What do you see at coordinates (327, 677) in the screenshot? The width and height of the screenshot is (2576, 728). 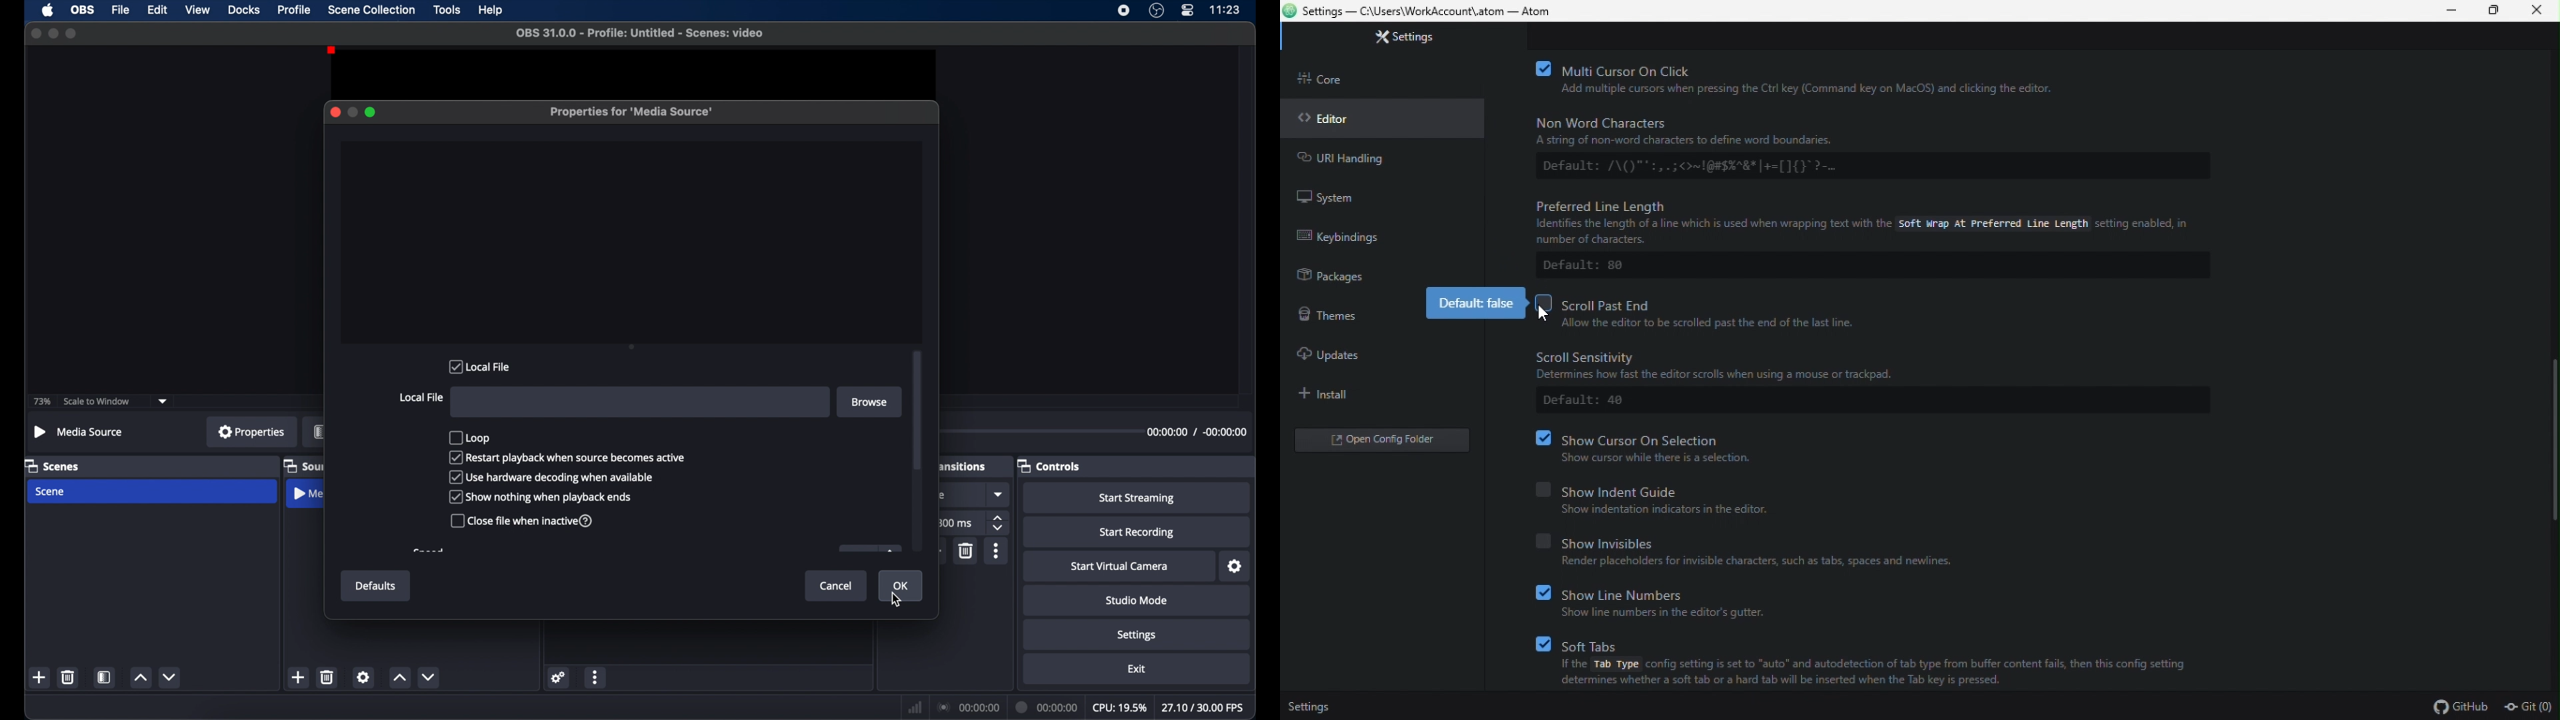 I see `delete` at bounding box center [327, 677].